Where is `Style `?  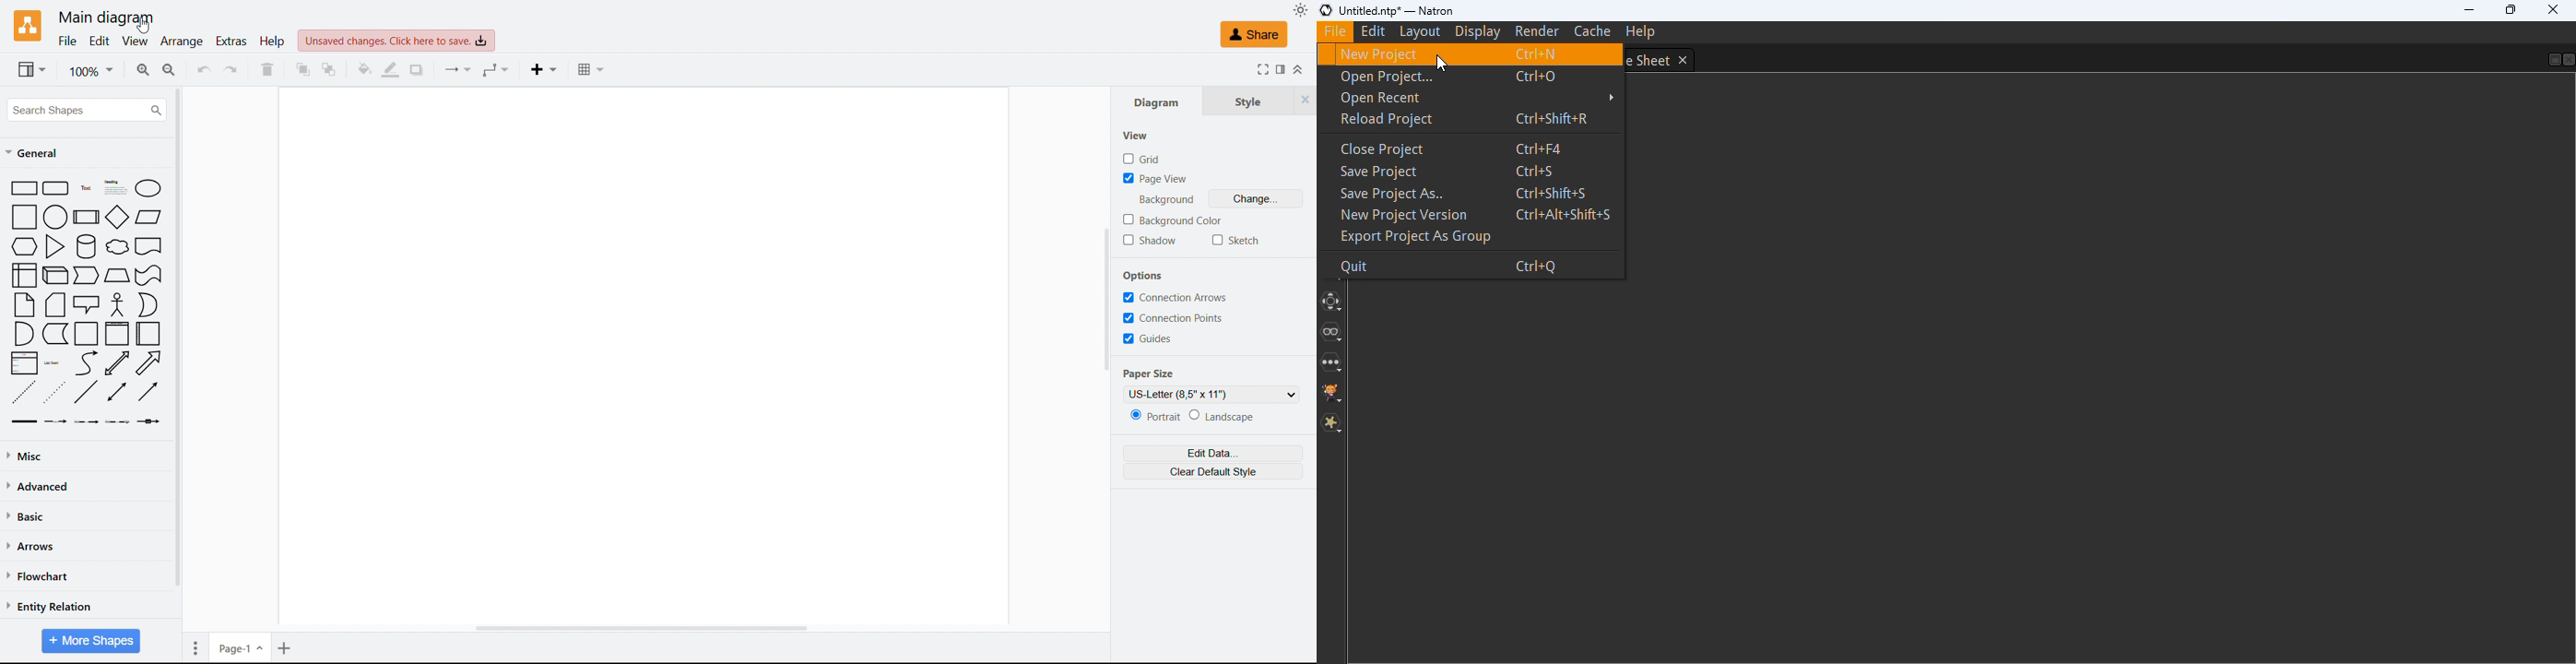
Style  is located at coordinates (1249, 99).